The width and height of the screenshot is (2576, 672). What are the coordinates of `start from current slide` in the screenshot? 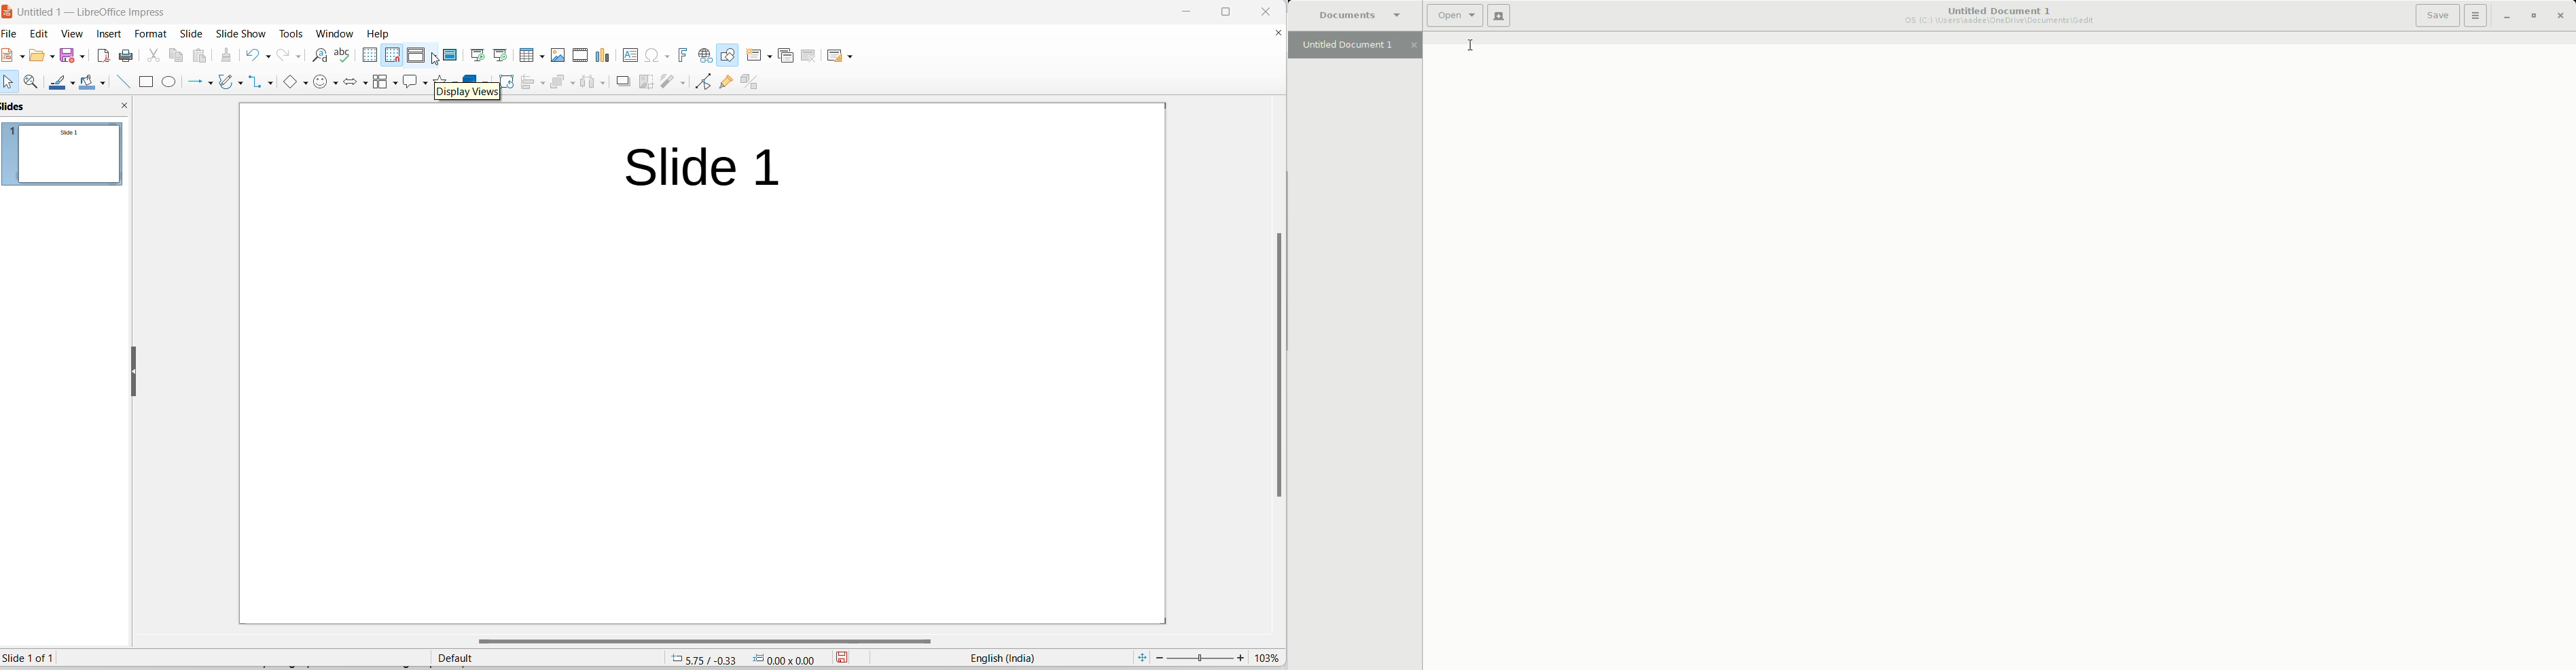 It's located at (499, 54).